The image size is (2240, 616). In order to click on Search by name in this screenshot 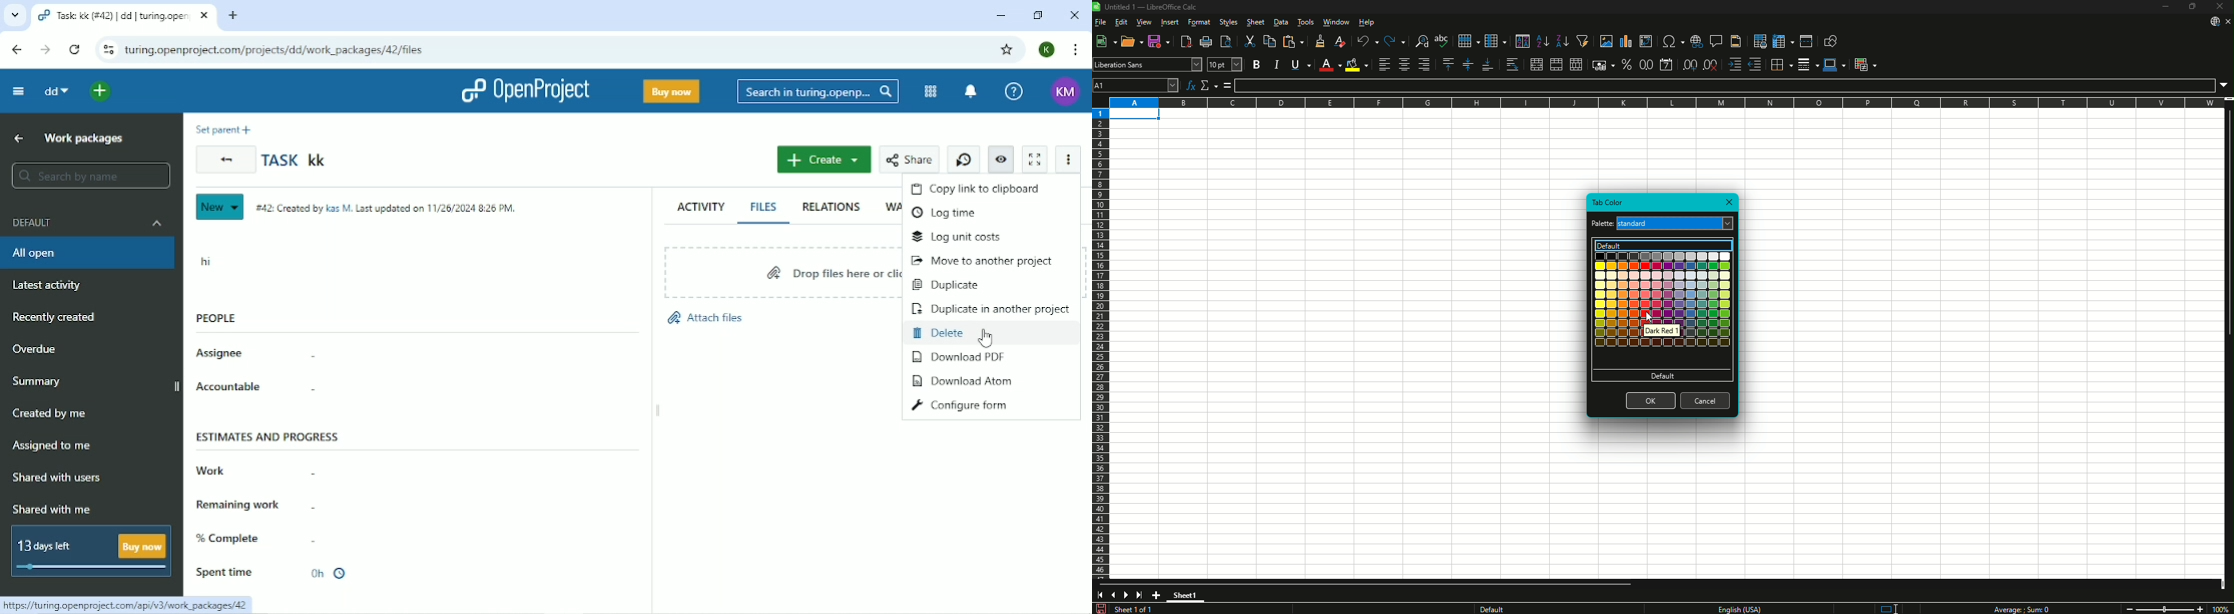, I will do `click(92, 176)`.